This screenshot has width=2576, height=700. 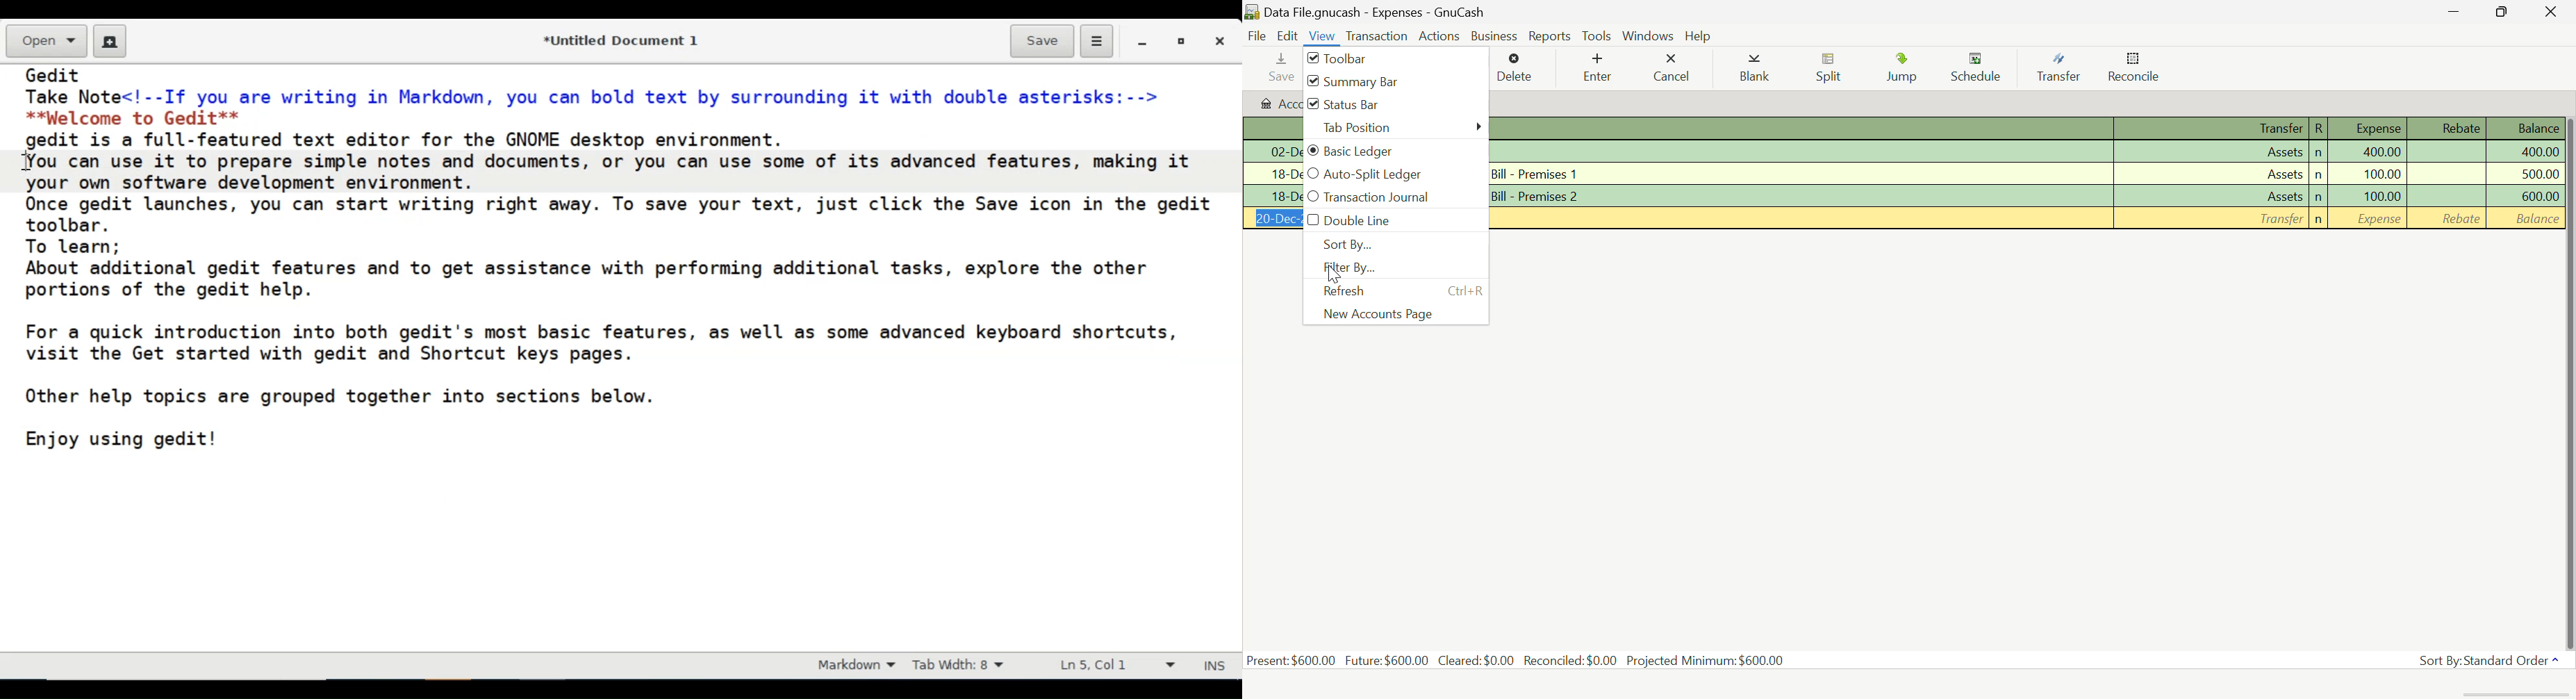 I want to click on n, so click(x=2319, y=220).